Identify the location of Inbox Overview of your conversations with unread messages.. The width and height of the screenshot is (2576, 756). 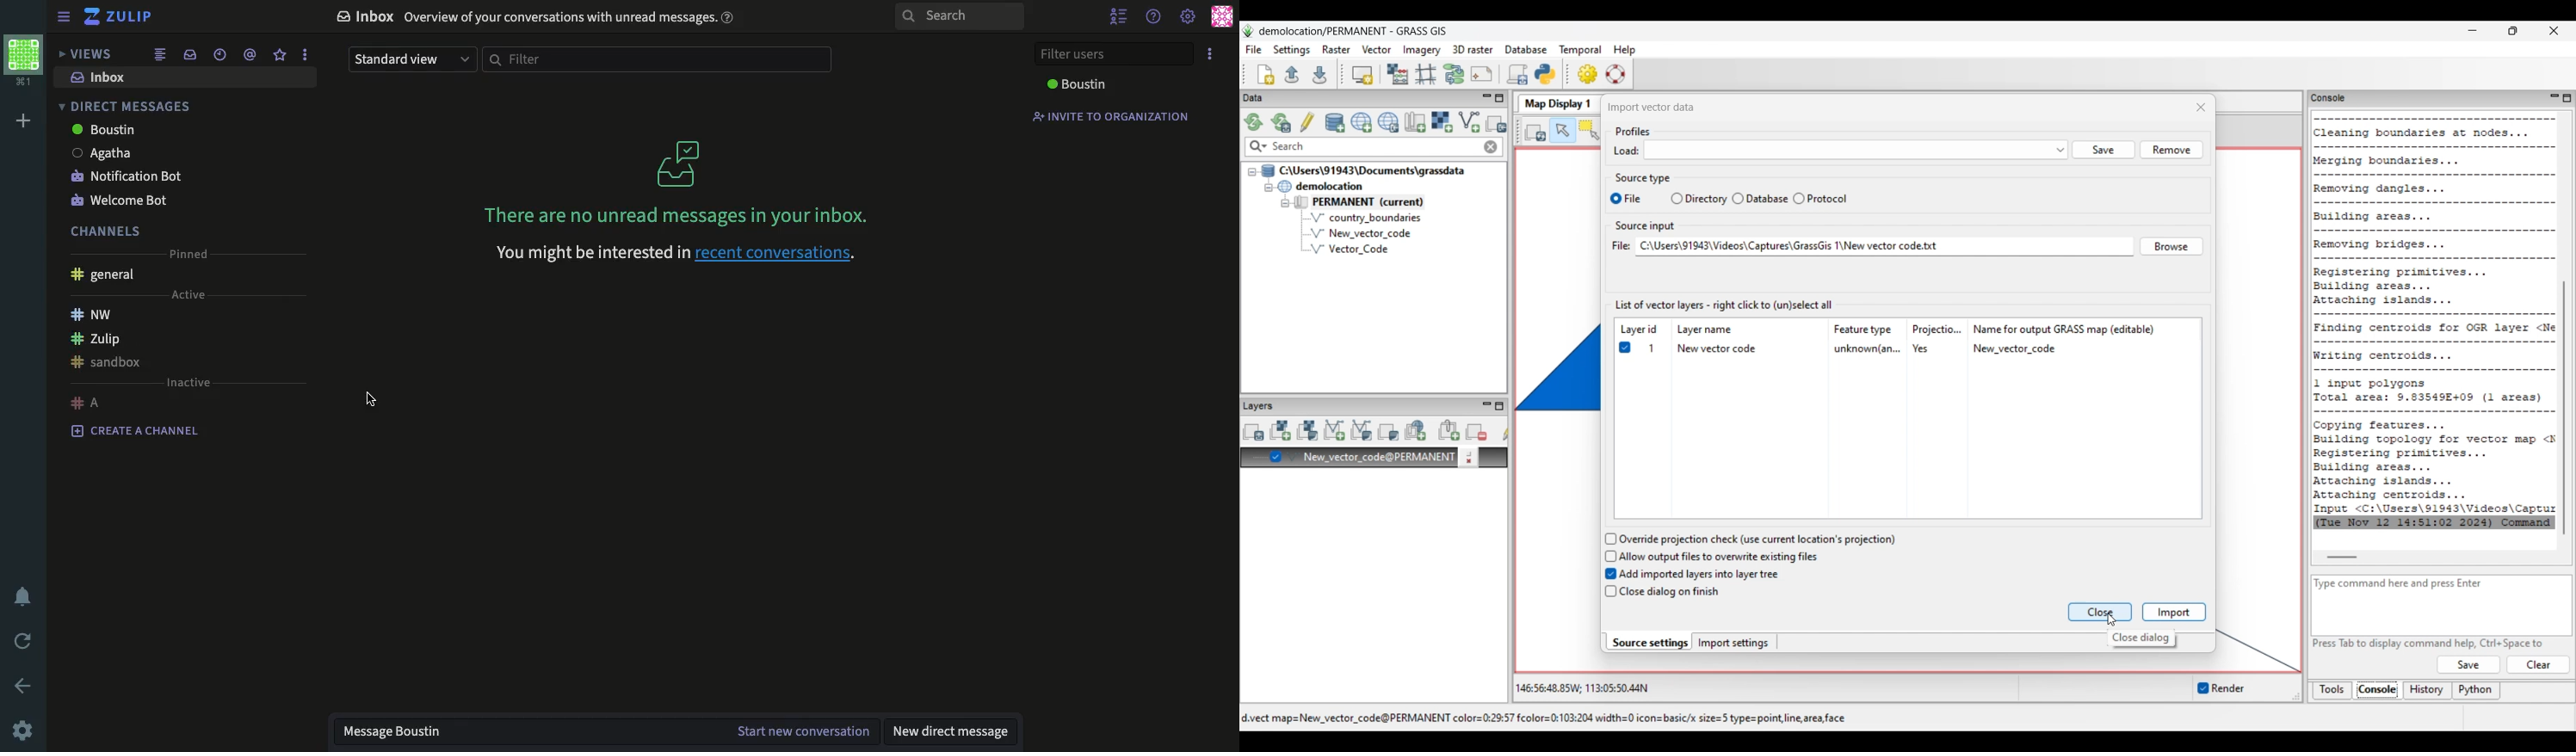
(539, 19).